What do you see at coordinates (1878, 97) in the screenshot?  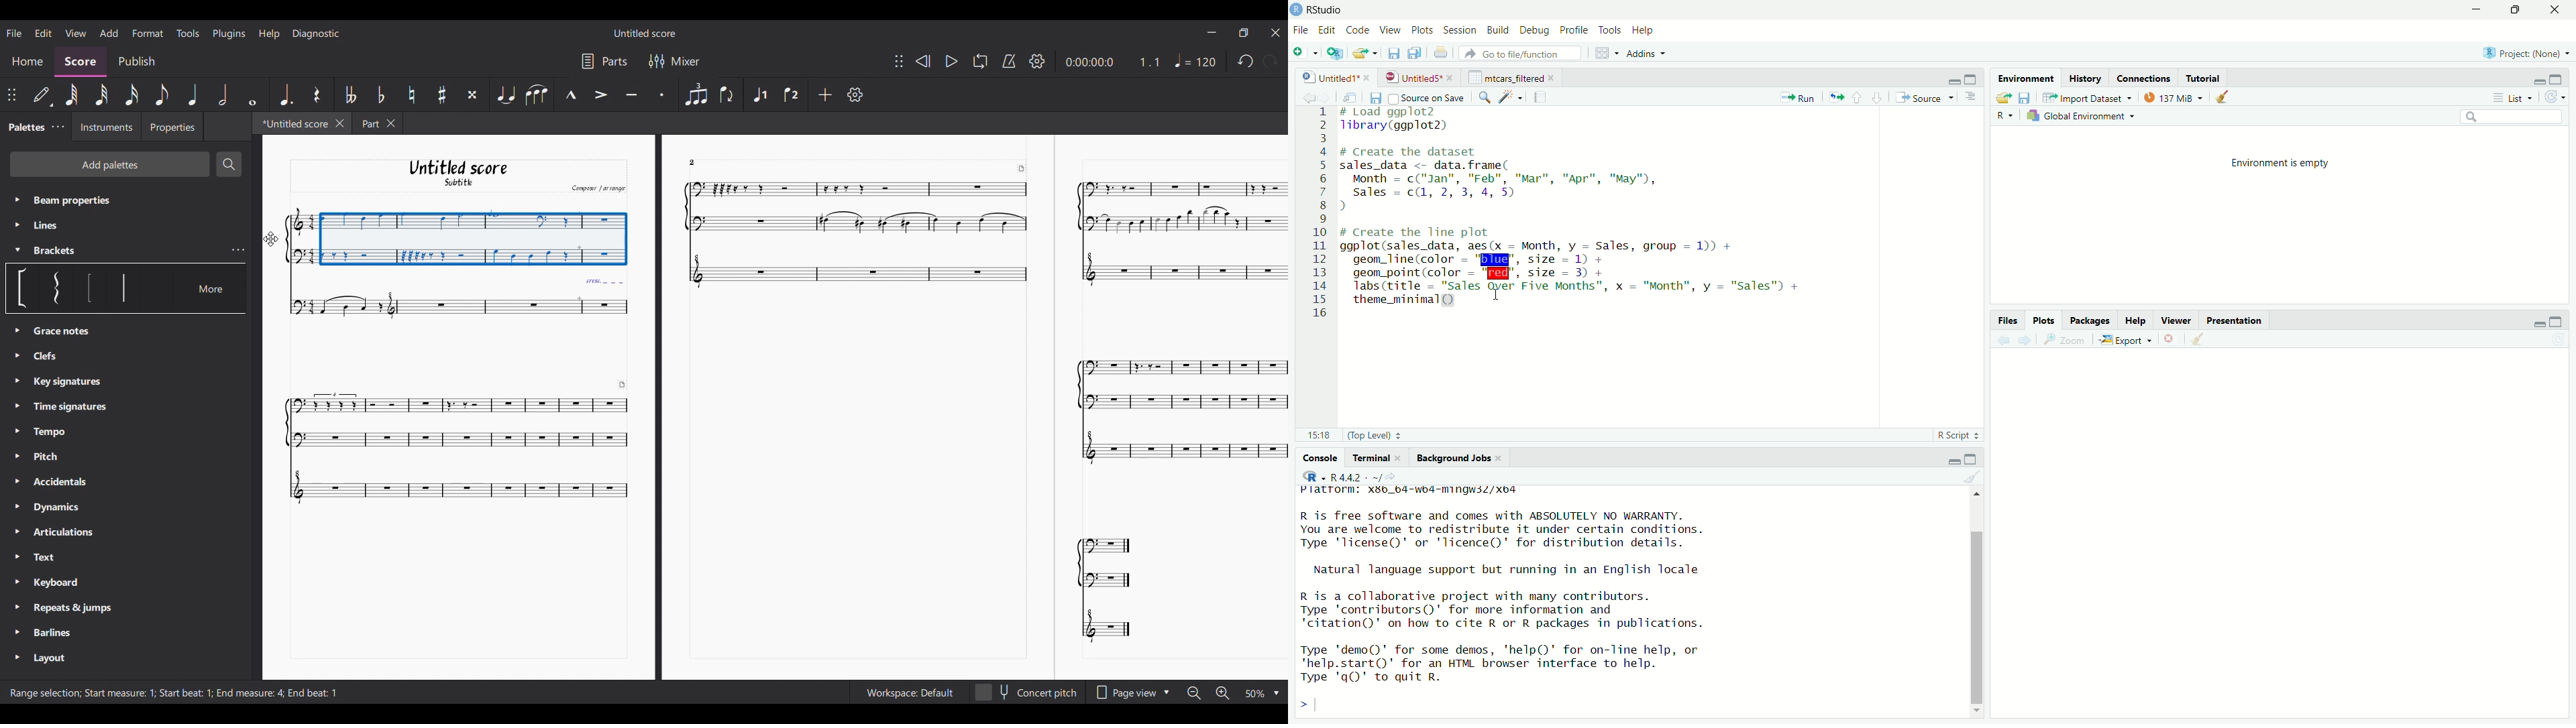 I see `next code section` at bounding box center [1878, 97].